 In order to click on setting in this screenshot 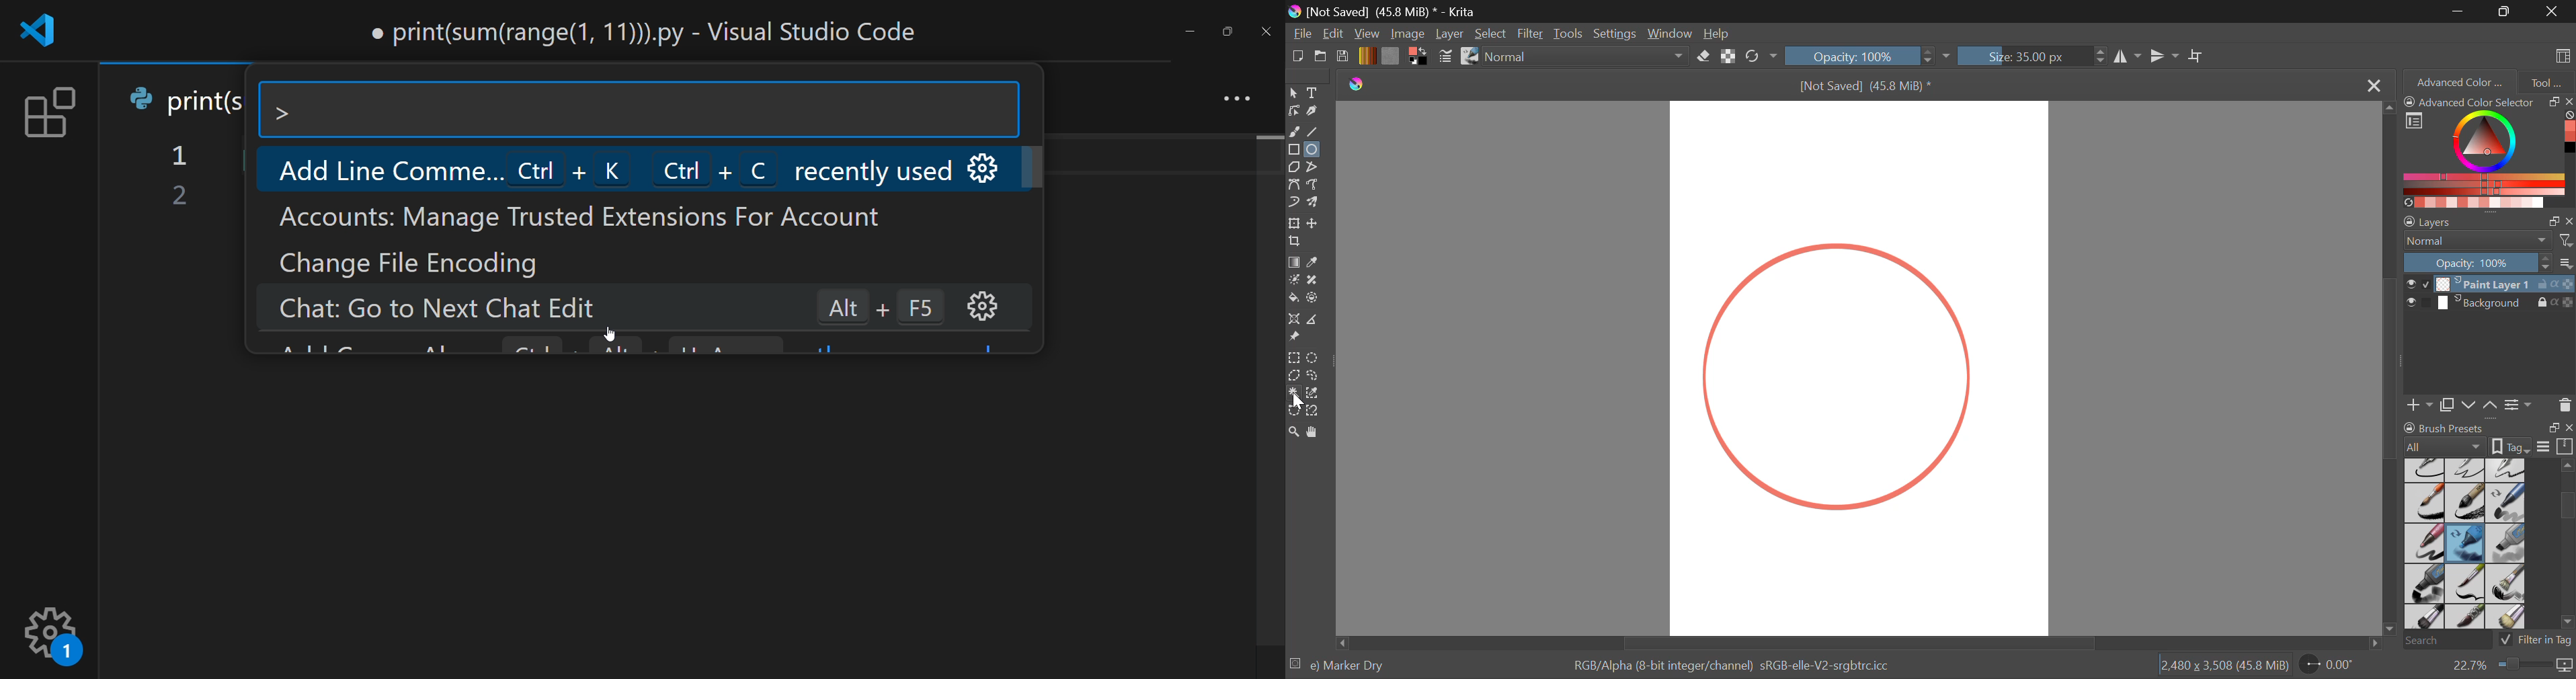, I will do `click(54, 633)`.